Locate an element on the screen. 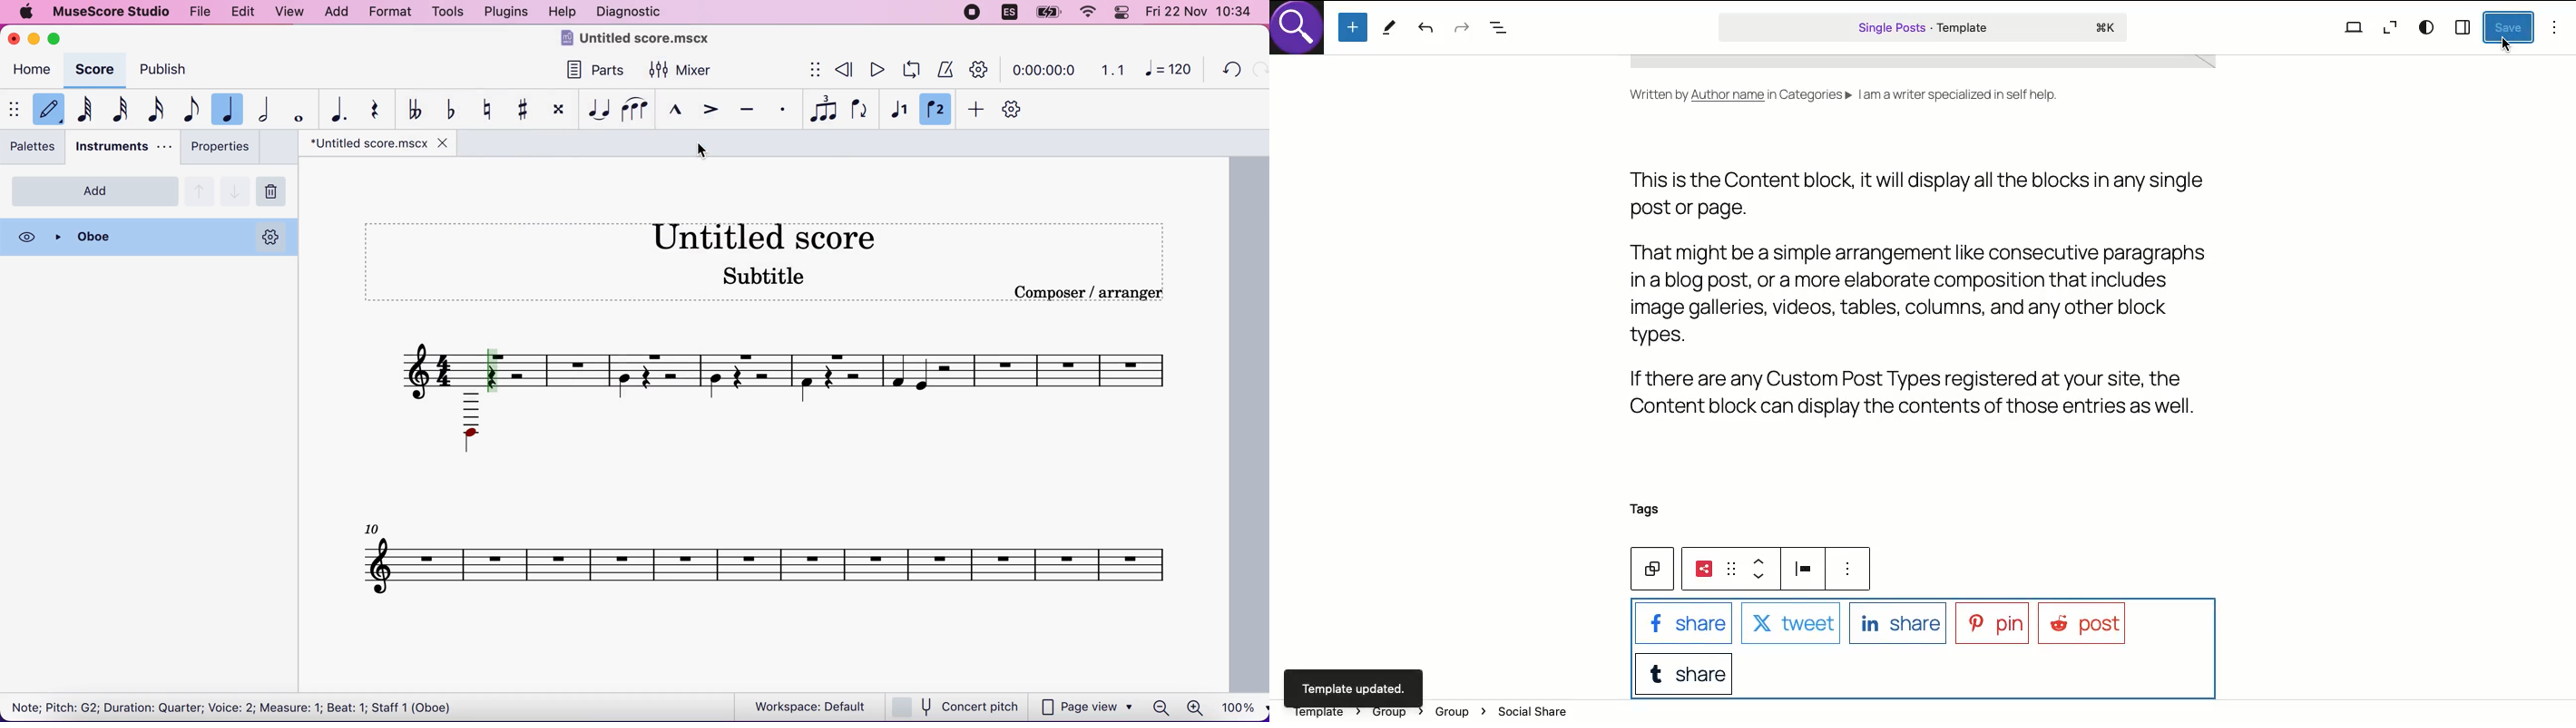  toggle double flat is located at coordinates (420, 108).